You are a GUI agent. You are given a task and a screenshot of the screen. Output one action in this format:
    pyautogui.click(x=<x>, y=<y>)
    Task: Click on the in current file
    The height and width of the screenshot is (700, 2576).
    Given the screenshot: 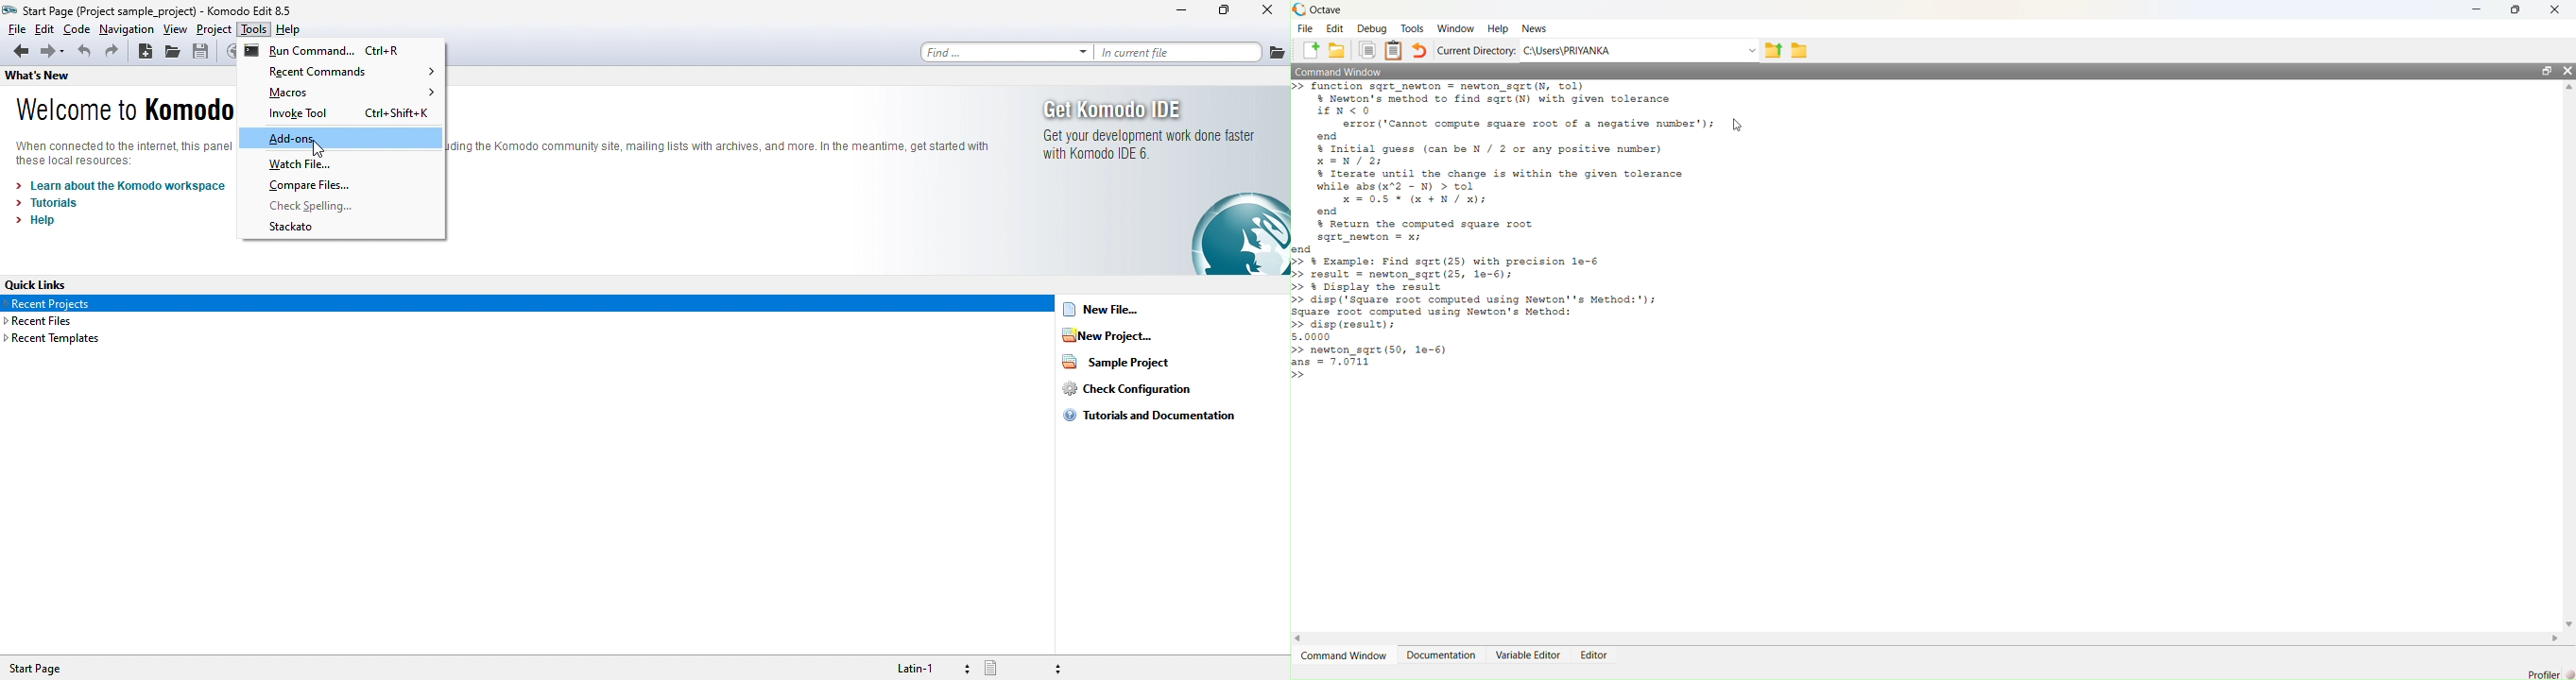 What is the action you would take?
    pyautogui.click(x=1178, y=53)
    